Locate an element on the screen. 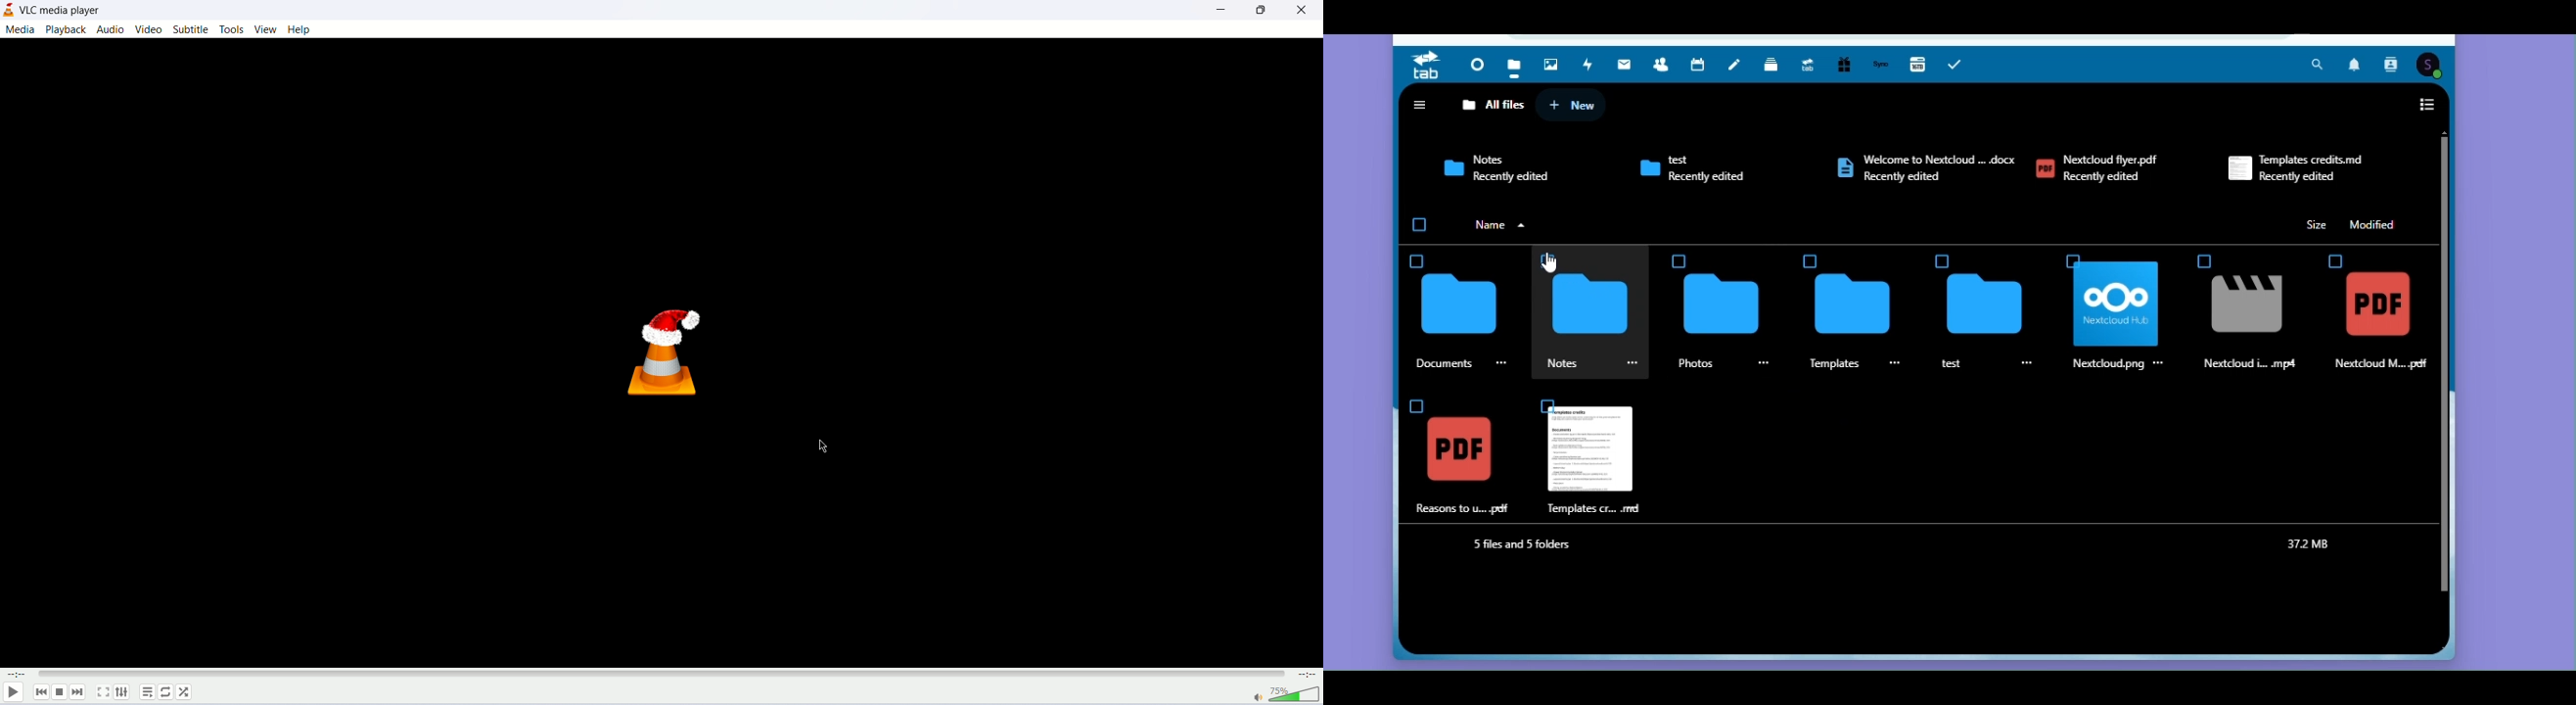 The height and width of the screenshot is (728, 2576). Check box is located at coordinates (1545, 405).